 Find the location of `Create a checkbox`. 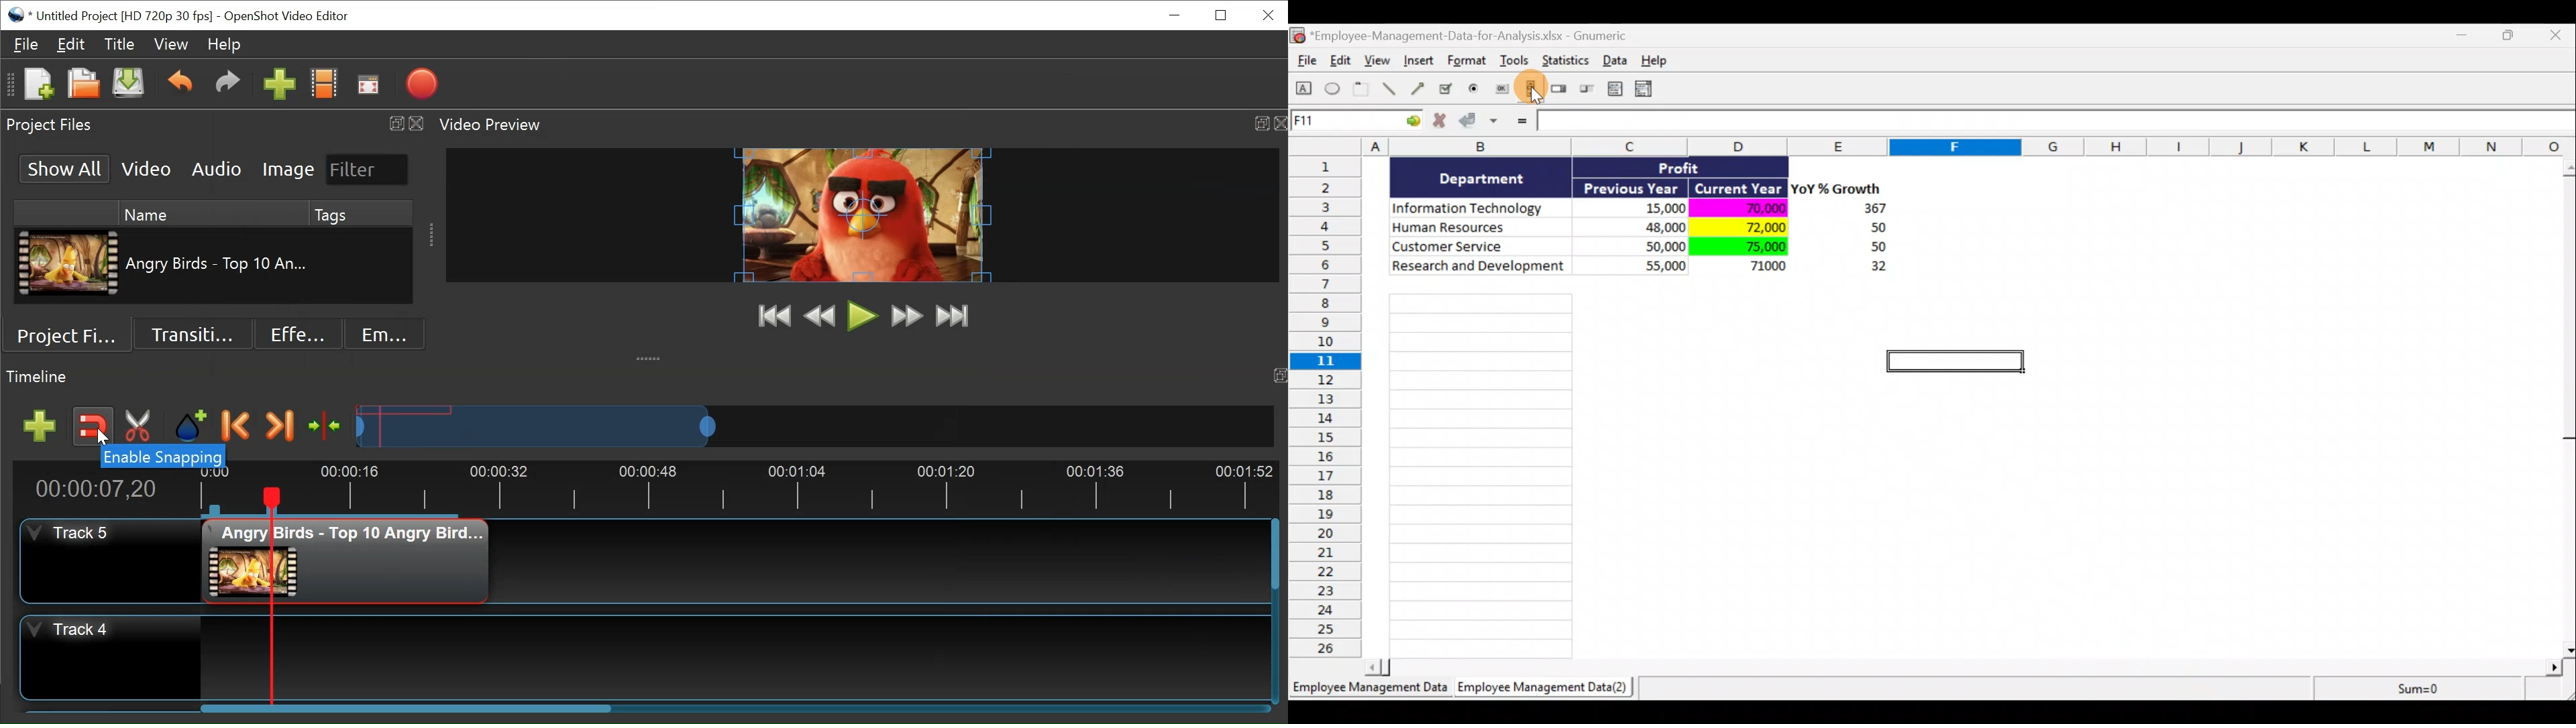

Create a checkbox is located at coordinates (1446, 88).